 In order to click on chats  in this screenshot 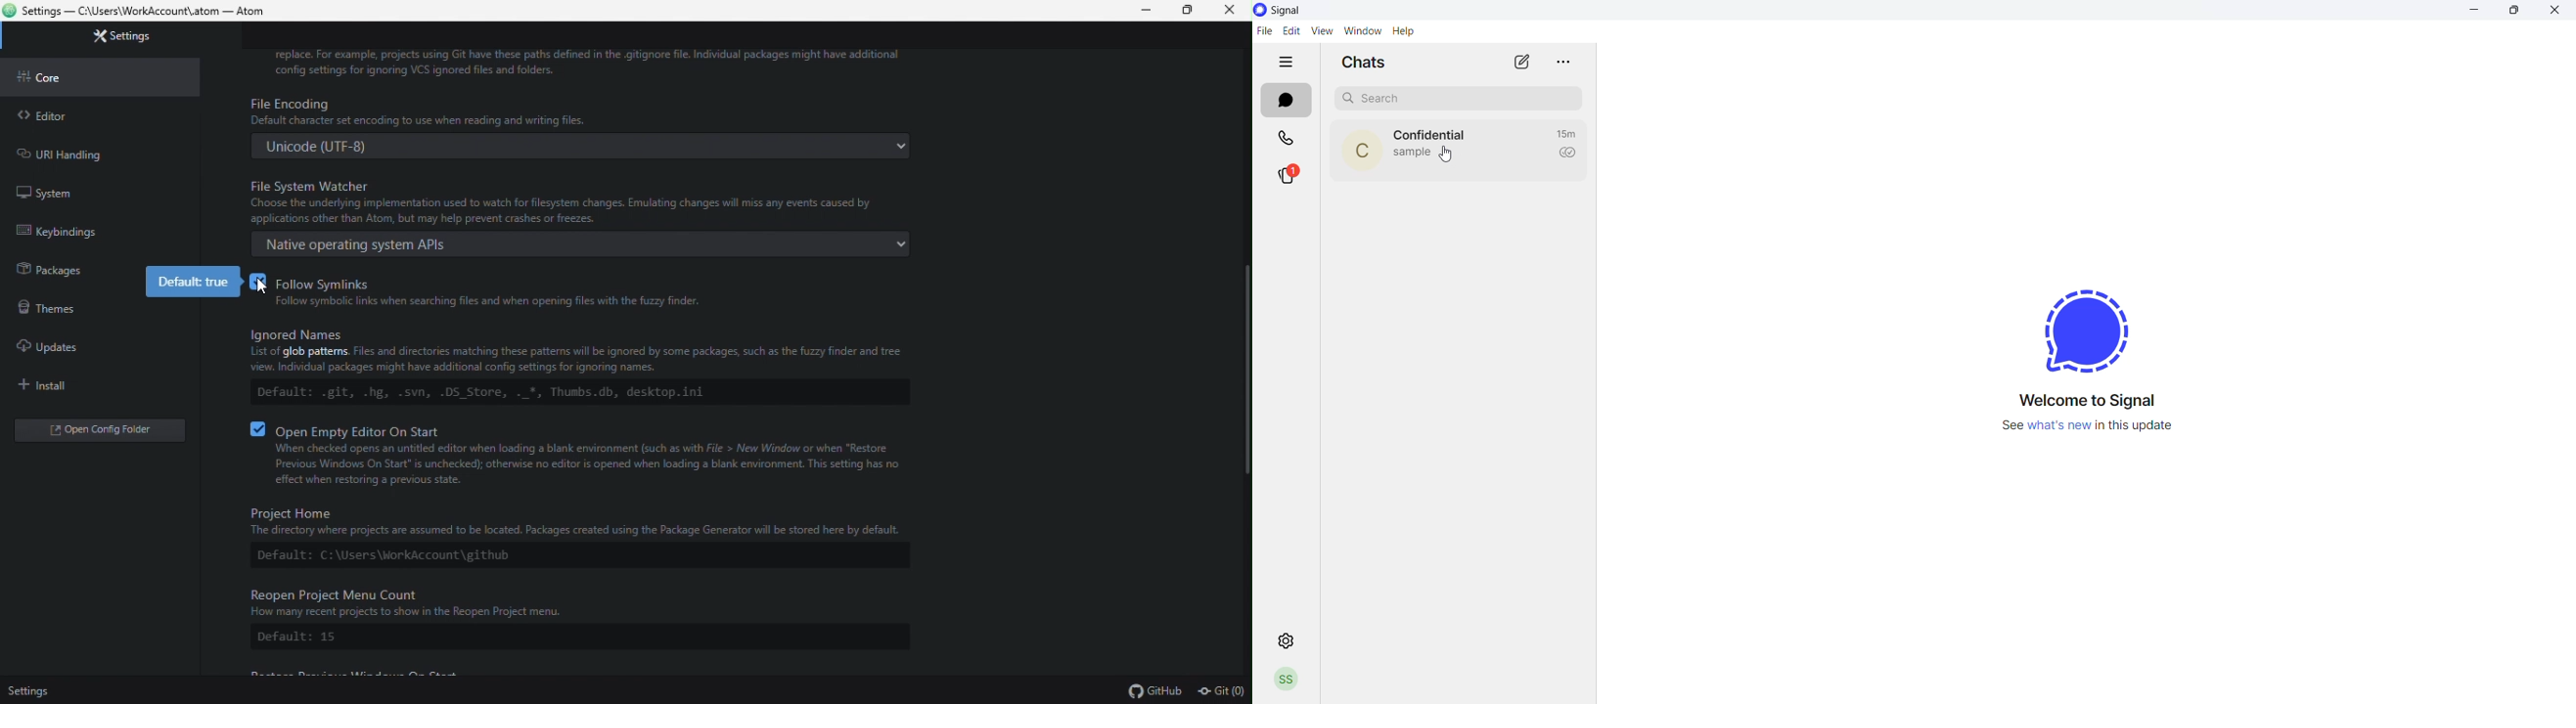, I will do `click(1363, 63)`.